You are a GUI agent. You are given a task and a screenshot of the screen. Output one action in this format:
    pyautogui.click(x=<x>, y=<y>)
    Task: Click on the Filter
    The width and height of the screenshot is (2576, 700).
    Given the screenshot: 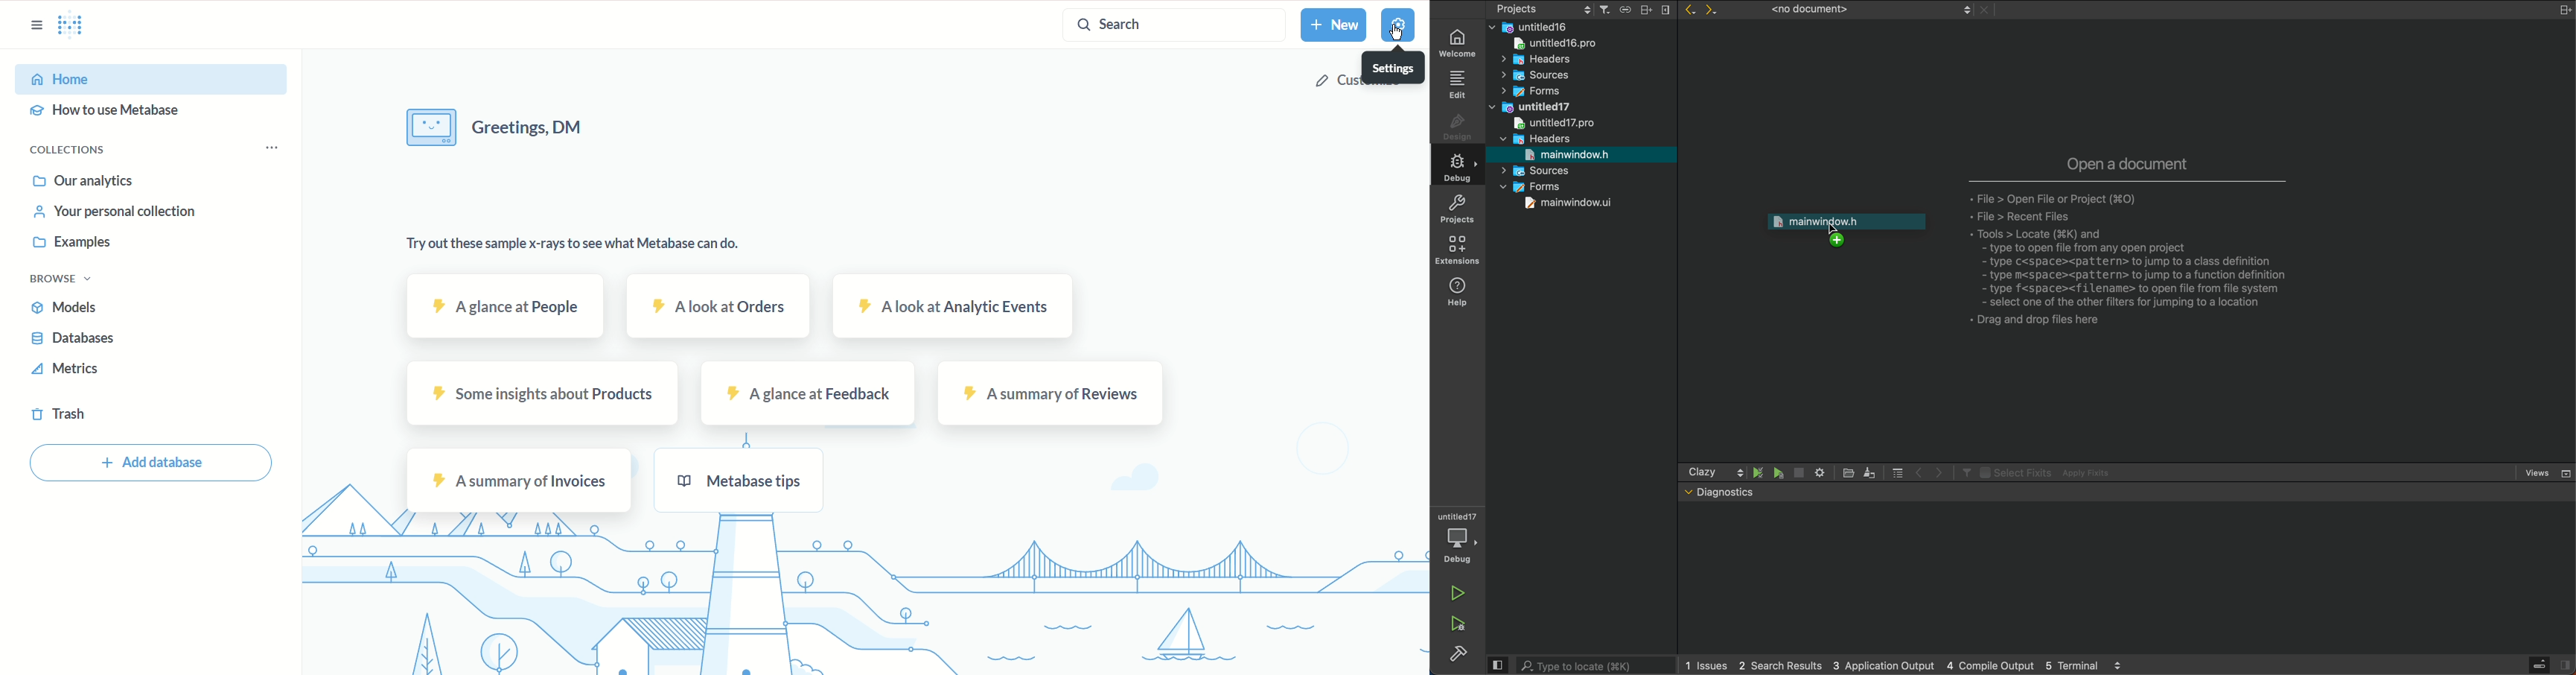 What is the action you would take?
    pyautogui.click(x=1964, y=472)
    